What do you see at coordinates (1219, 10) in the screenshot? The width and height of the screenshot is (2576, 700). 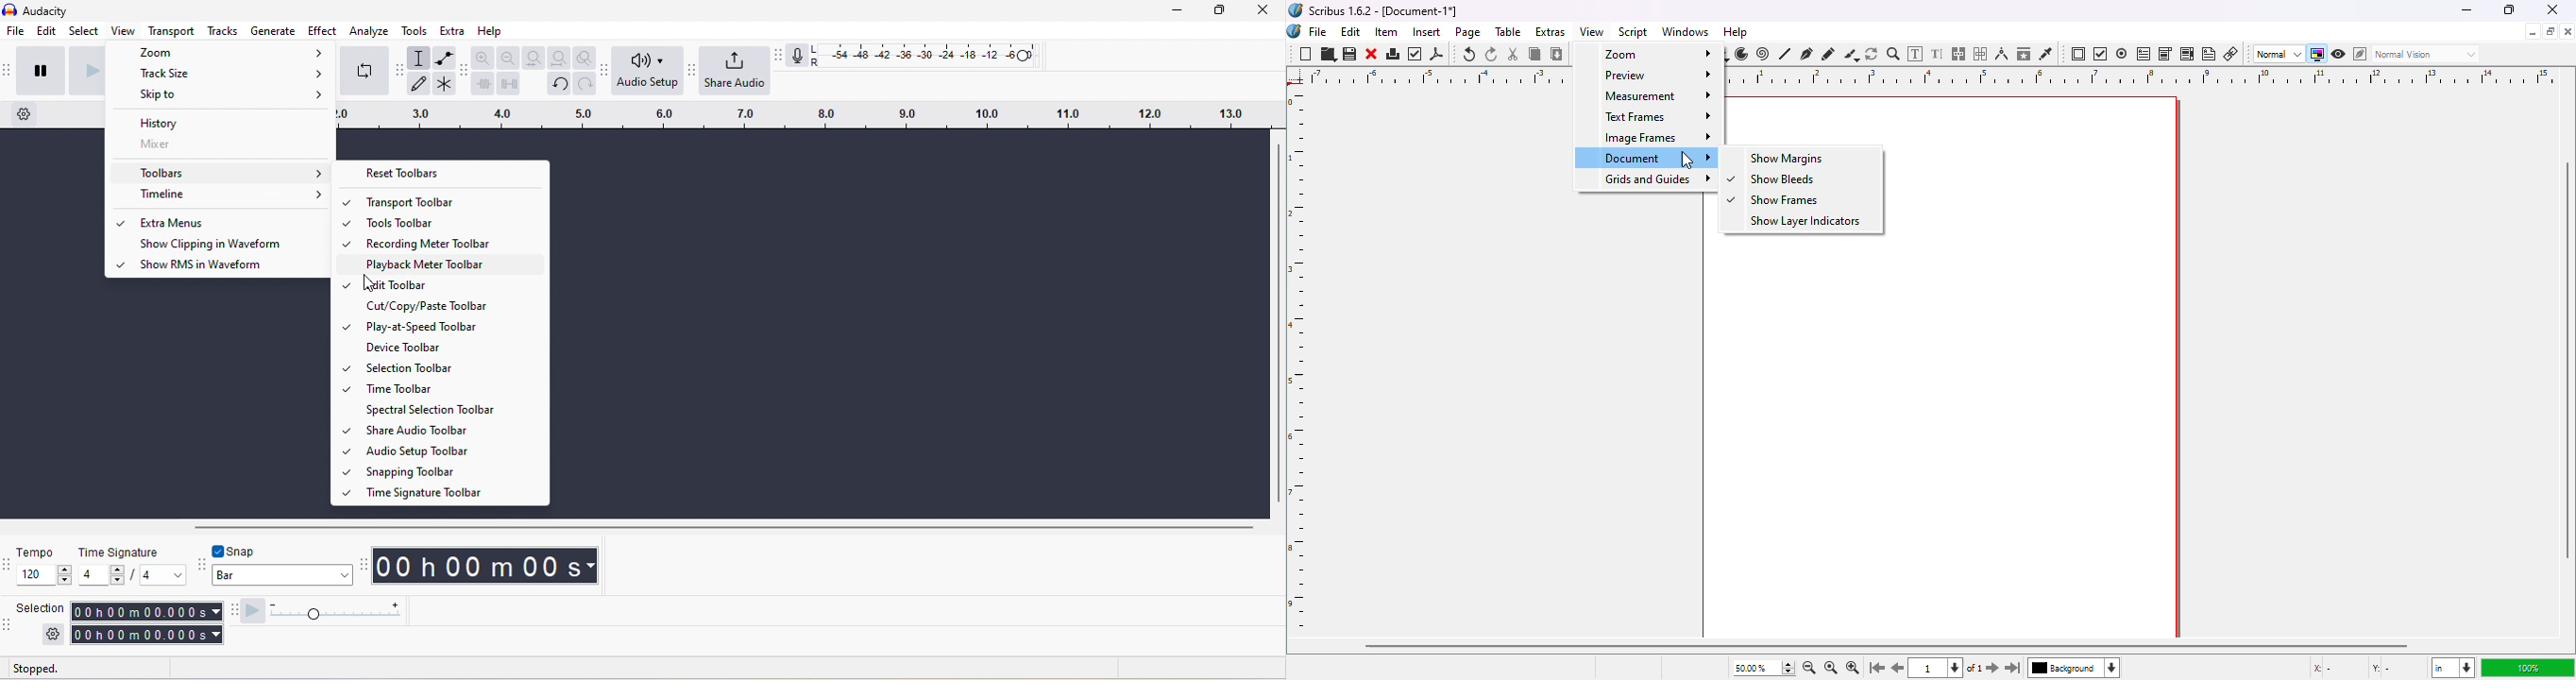 I see `maximize` at bounding box center [1219, 10].